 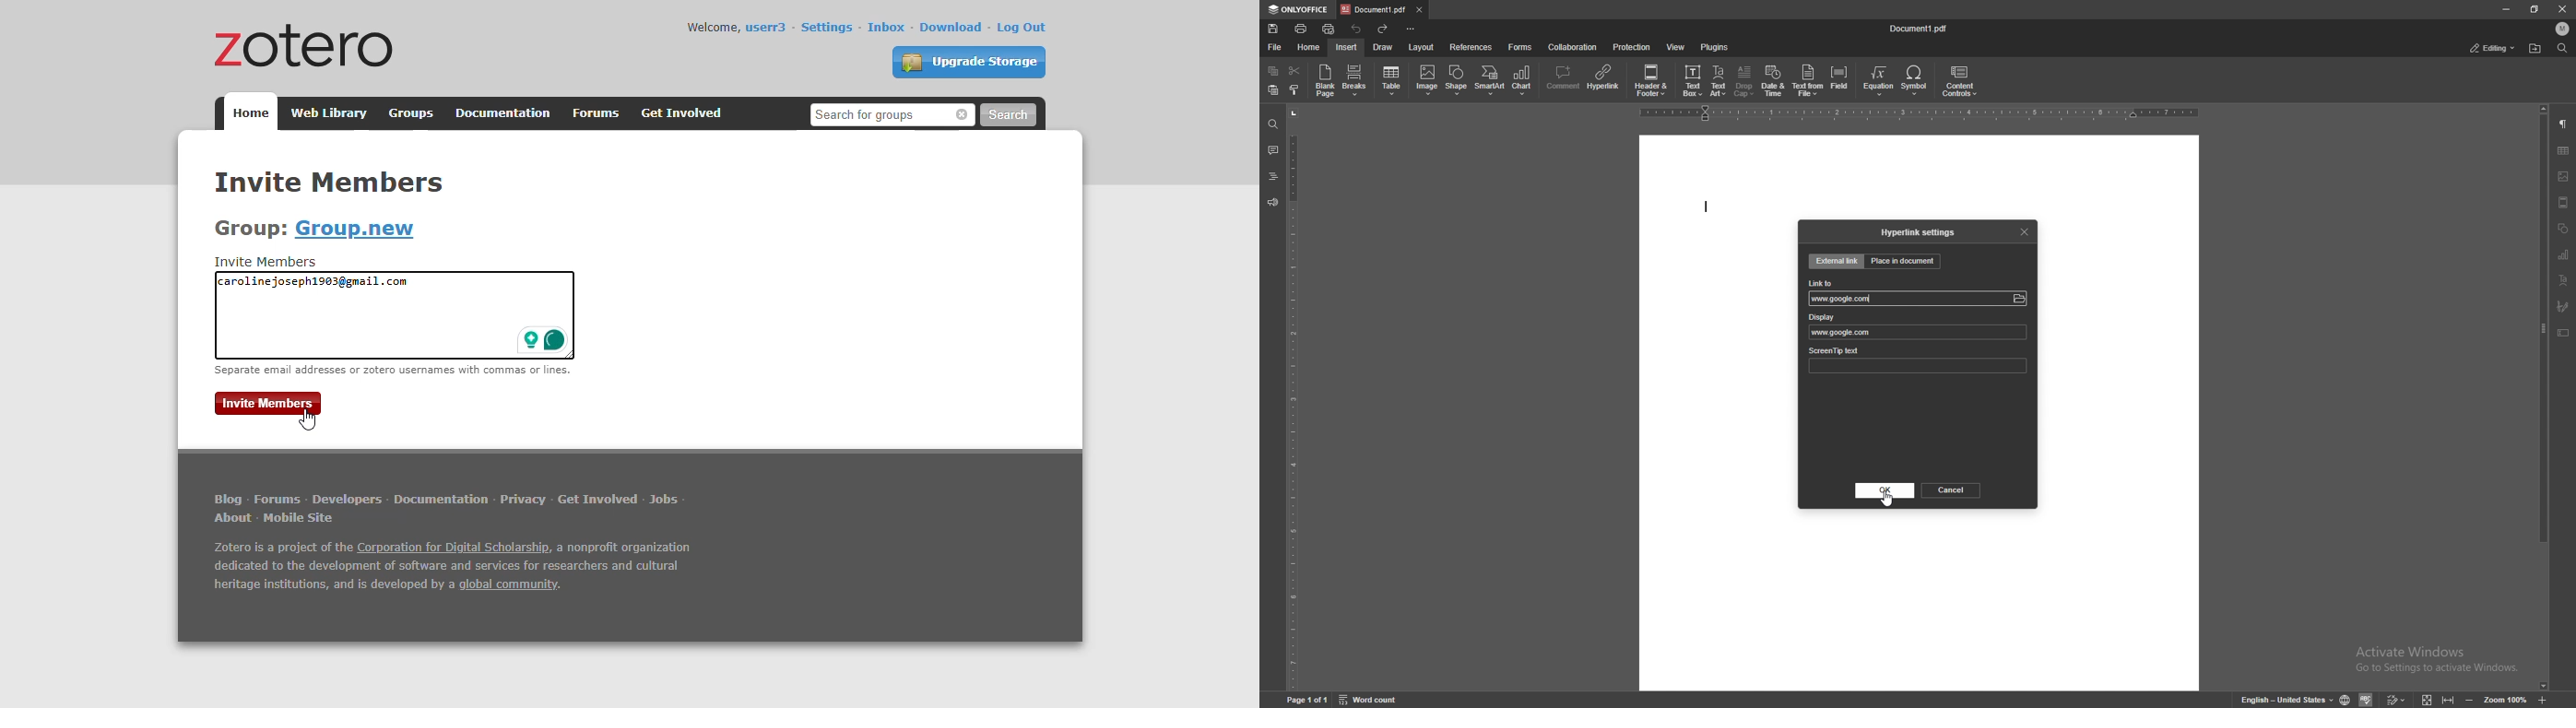 I want to click on documentation, so click(x=503, y=113).